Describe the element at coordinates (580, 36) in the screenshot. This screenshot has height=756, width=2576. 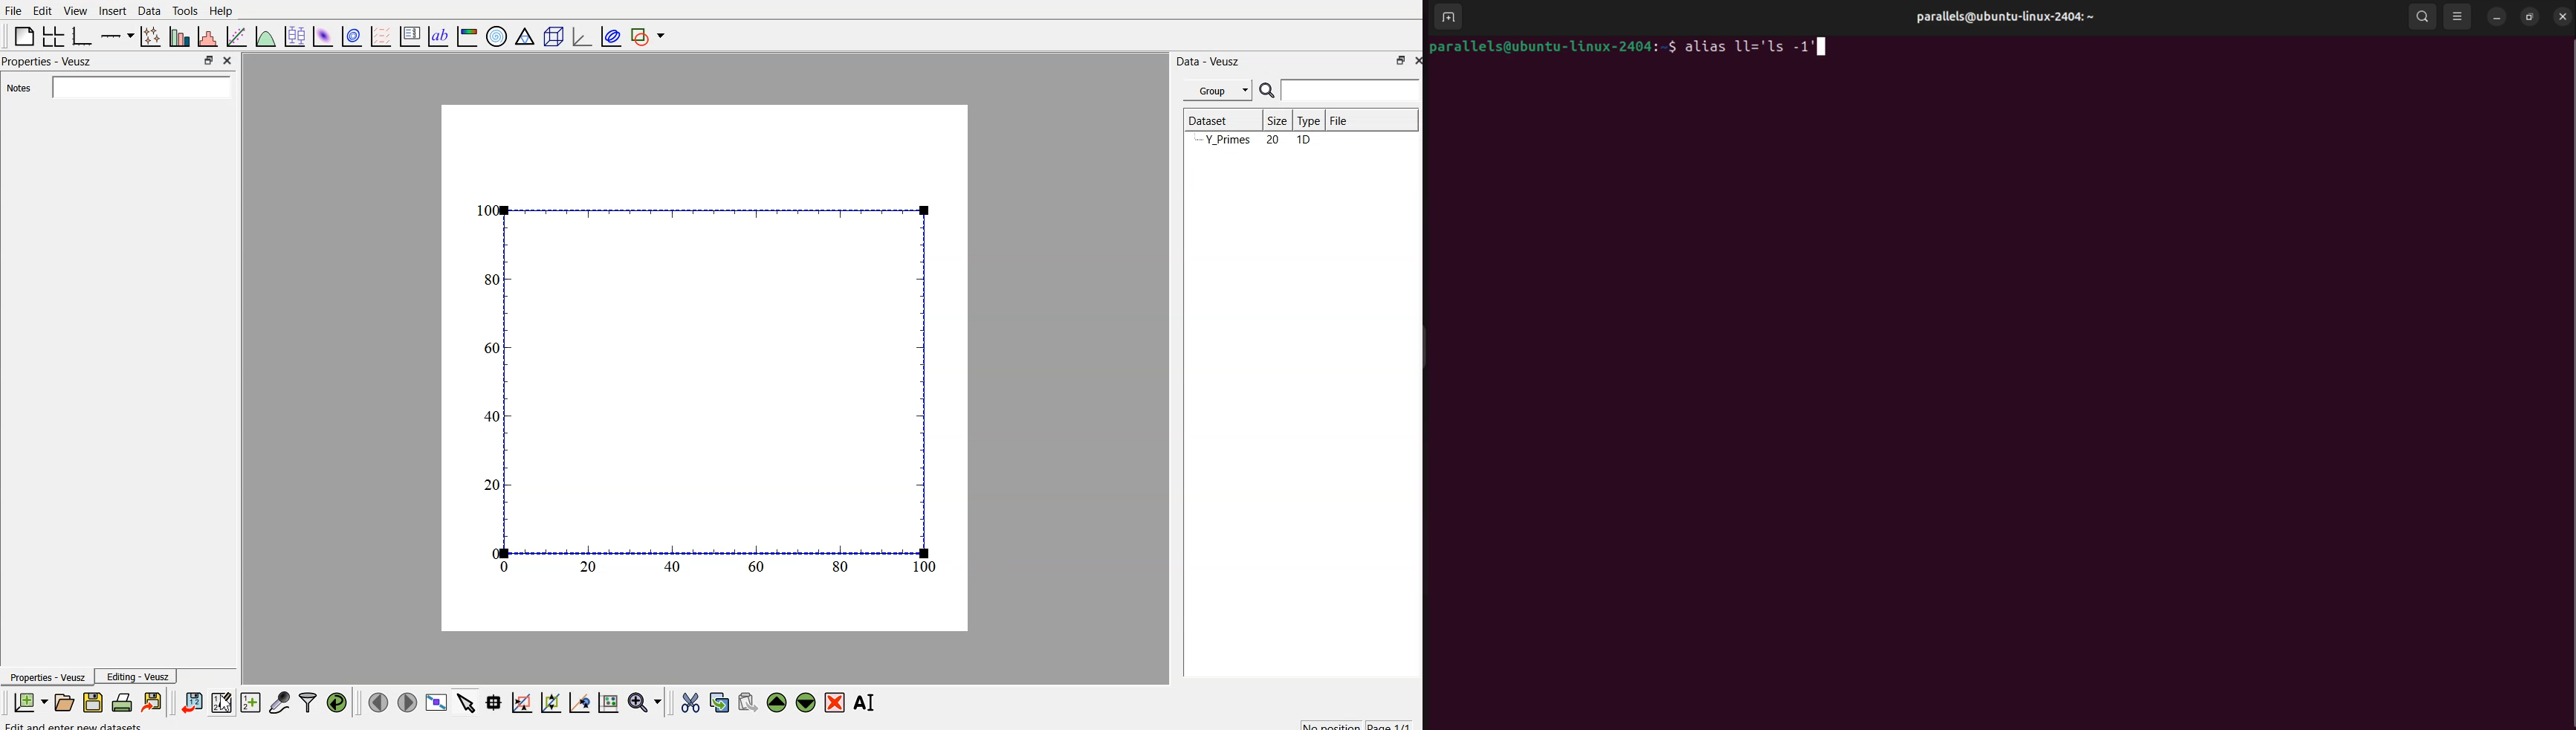
I see `3D graph` at that location.